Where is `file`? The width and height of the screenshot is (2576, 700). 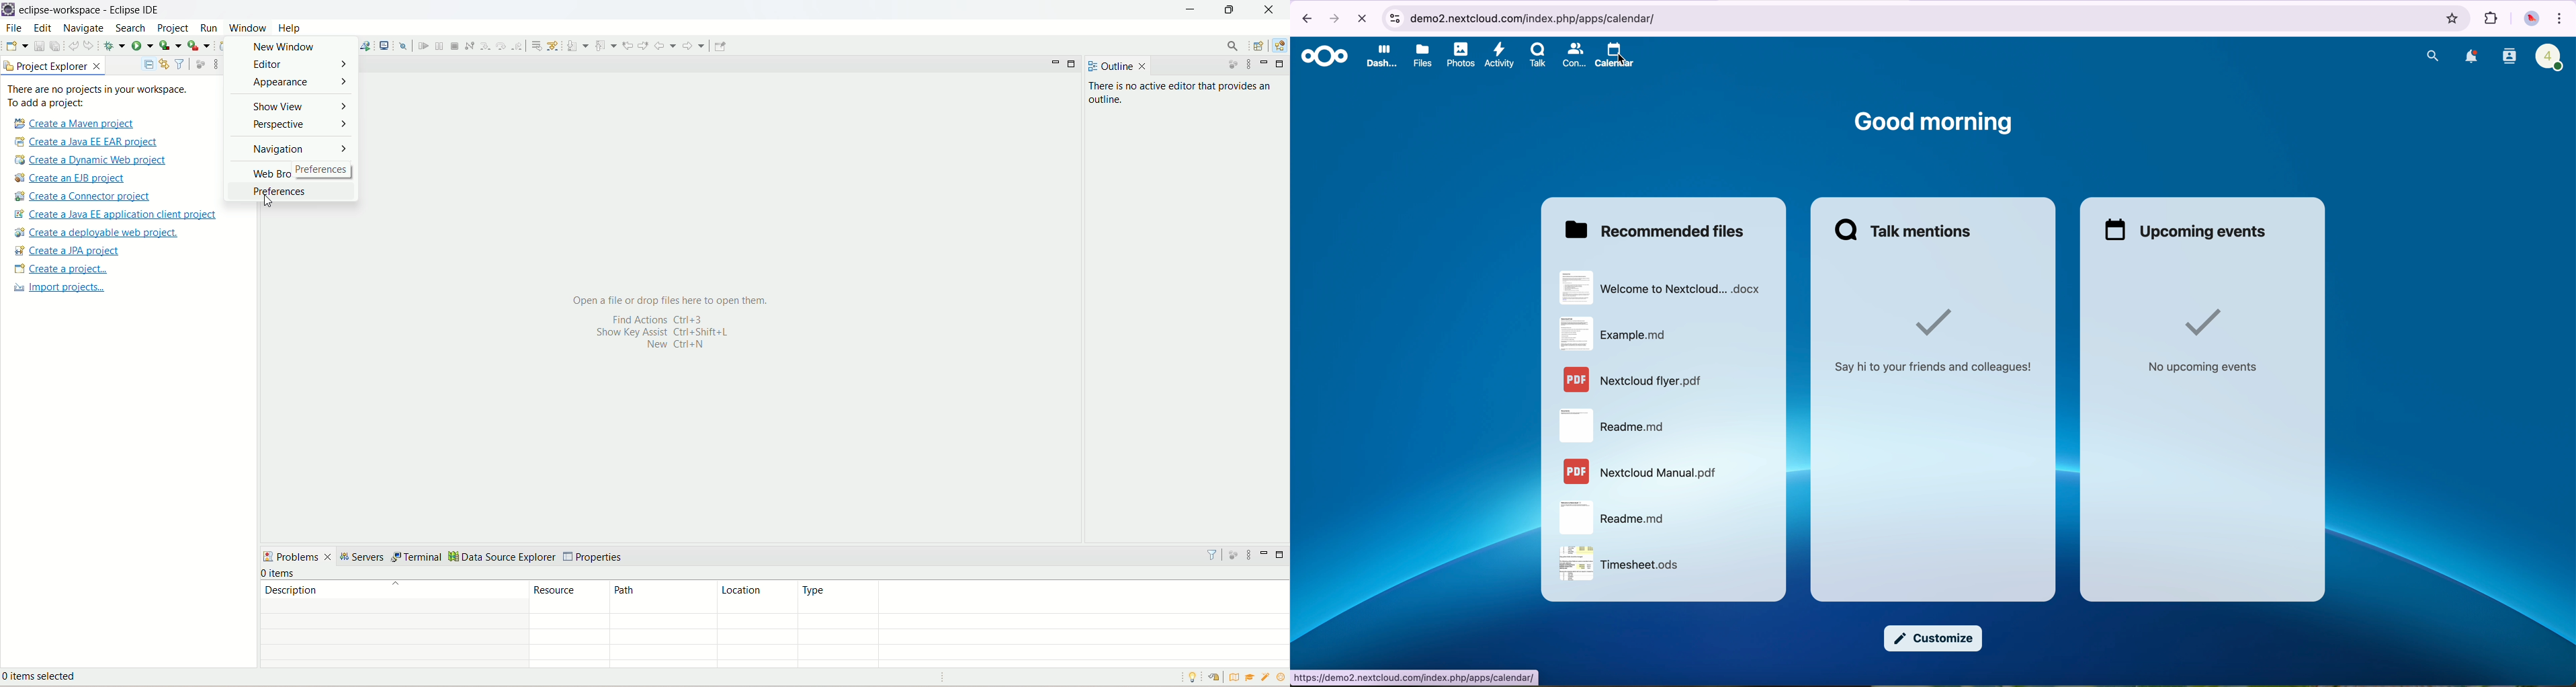 file is located at coordinates (1658, 289).